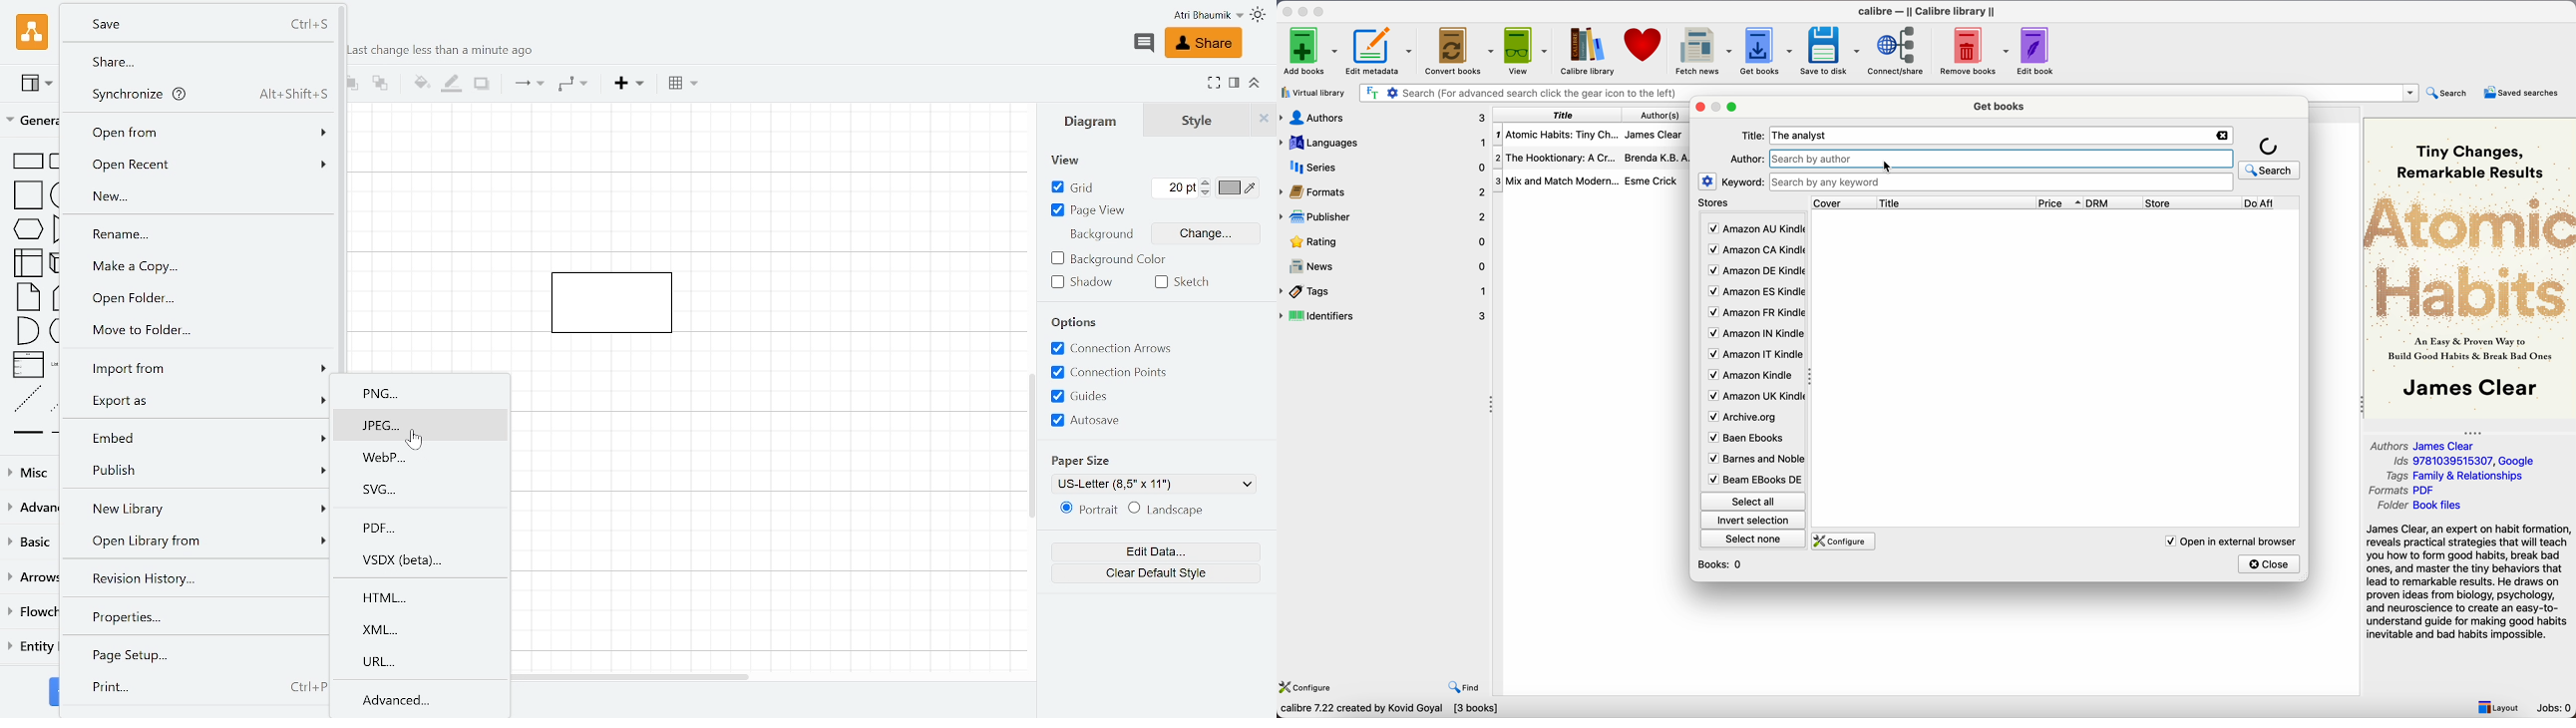  Describe the element at coordinates (1753, 480) in the screenshot. I see `Beam Ebooks DE` at that location.